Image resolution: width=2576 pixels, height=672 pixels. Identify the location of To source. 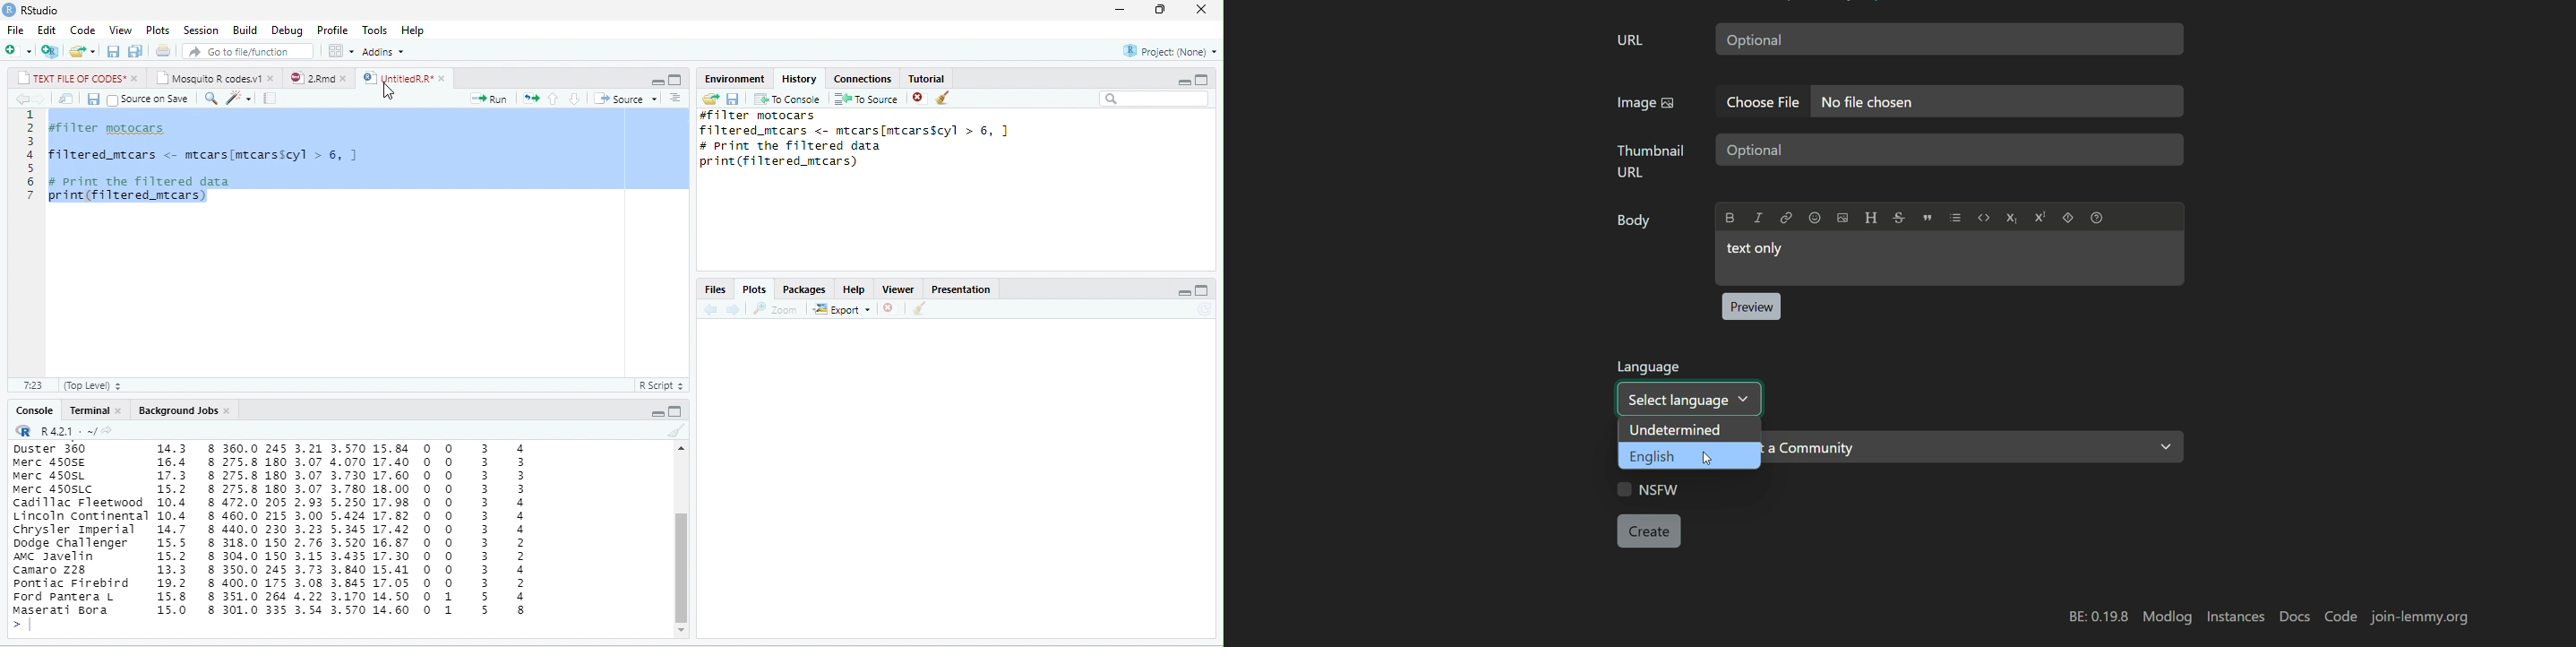
(864, 99).